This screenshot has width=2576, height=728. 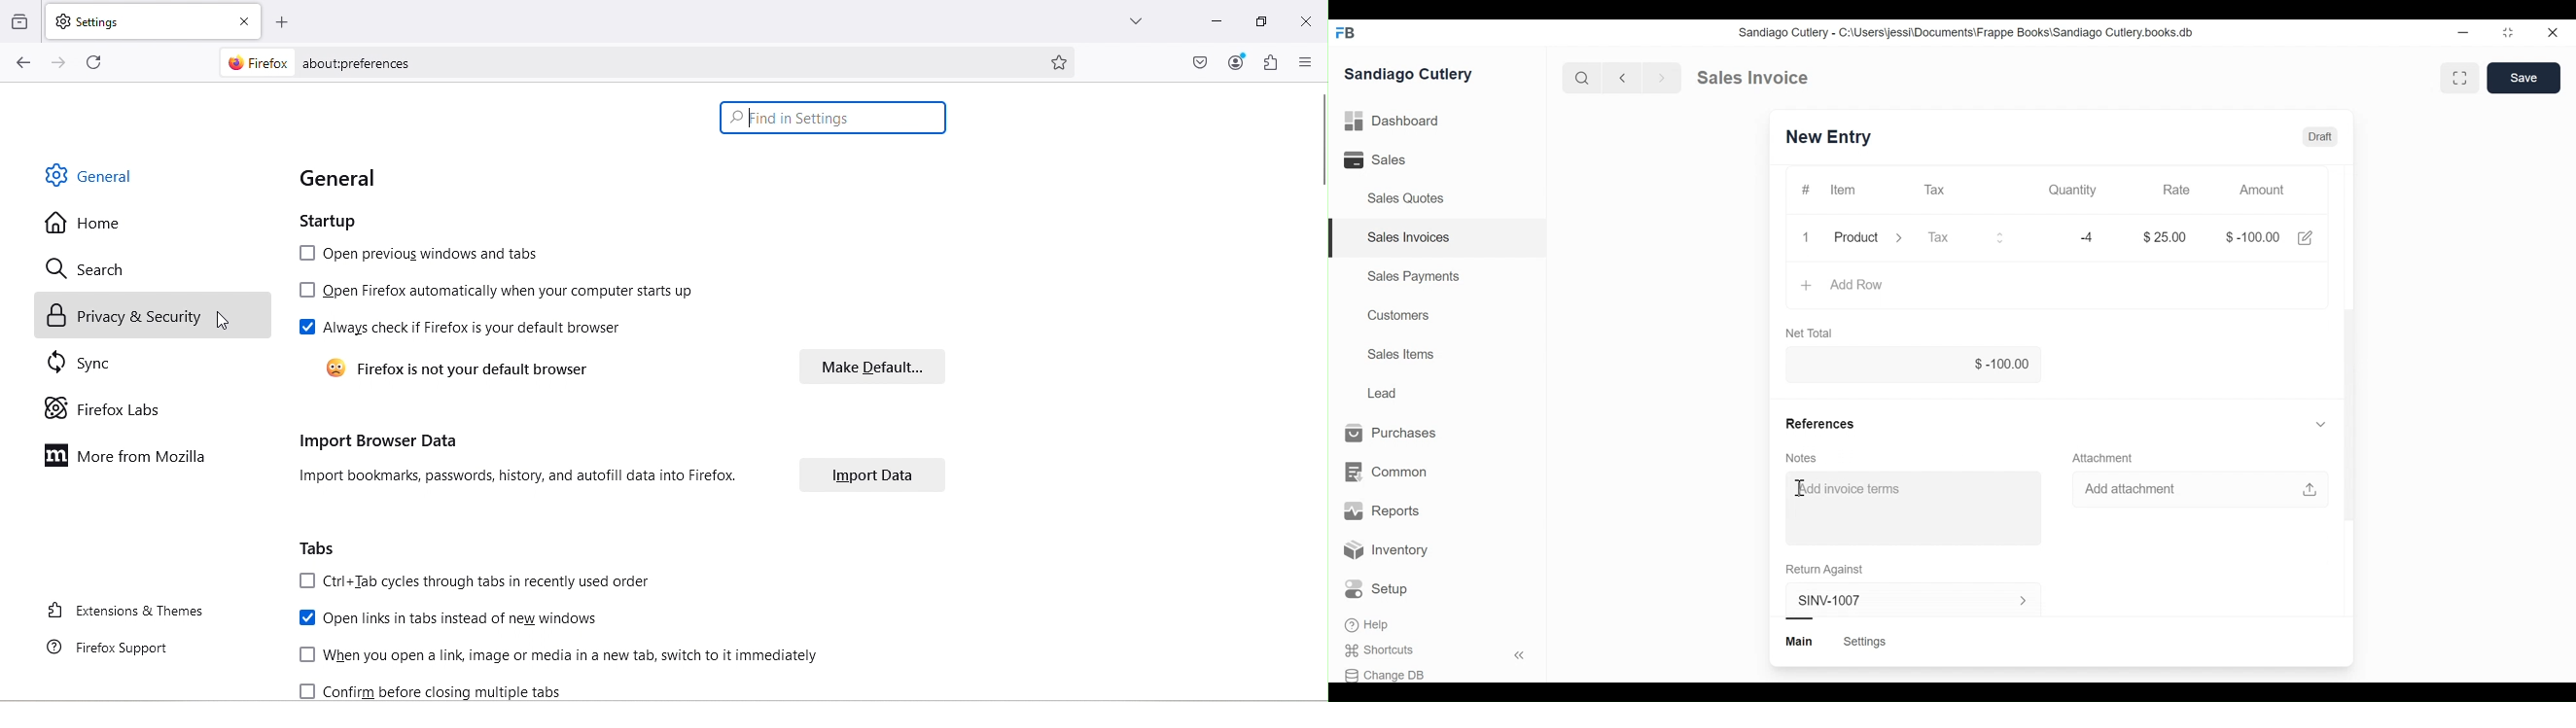 What do you see at coordinates (1825, 569) in the screenshot?
I see `Return Against` at bounding box center [1825, 569].